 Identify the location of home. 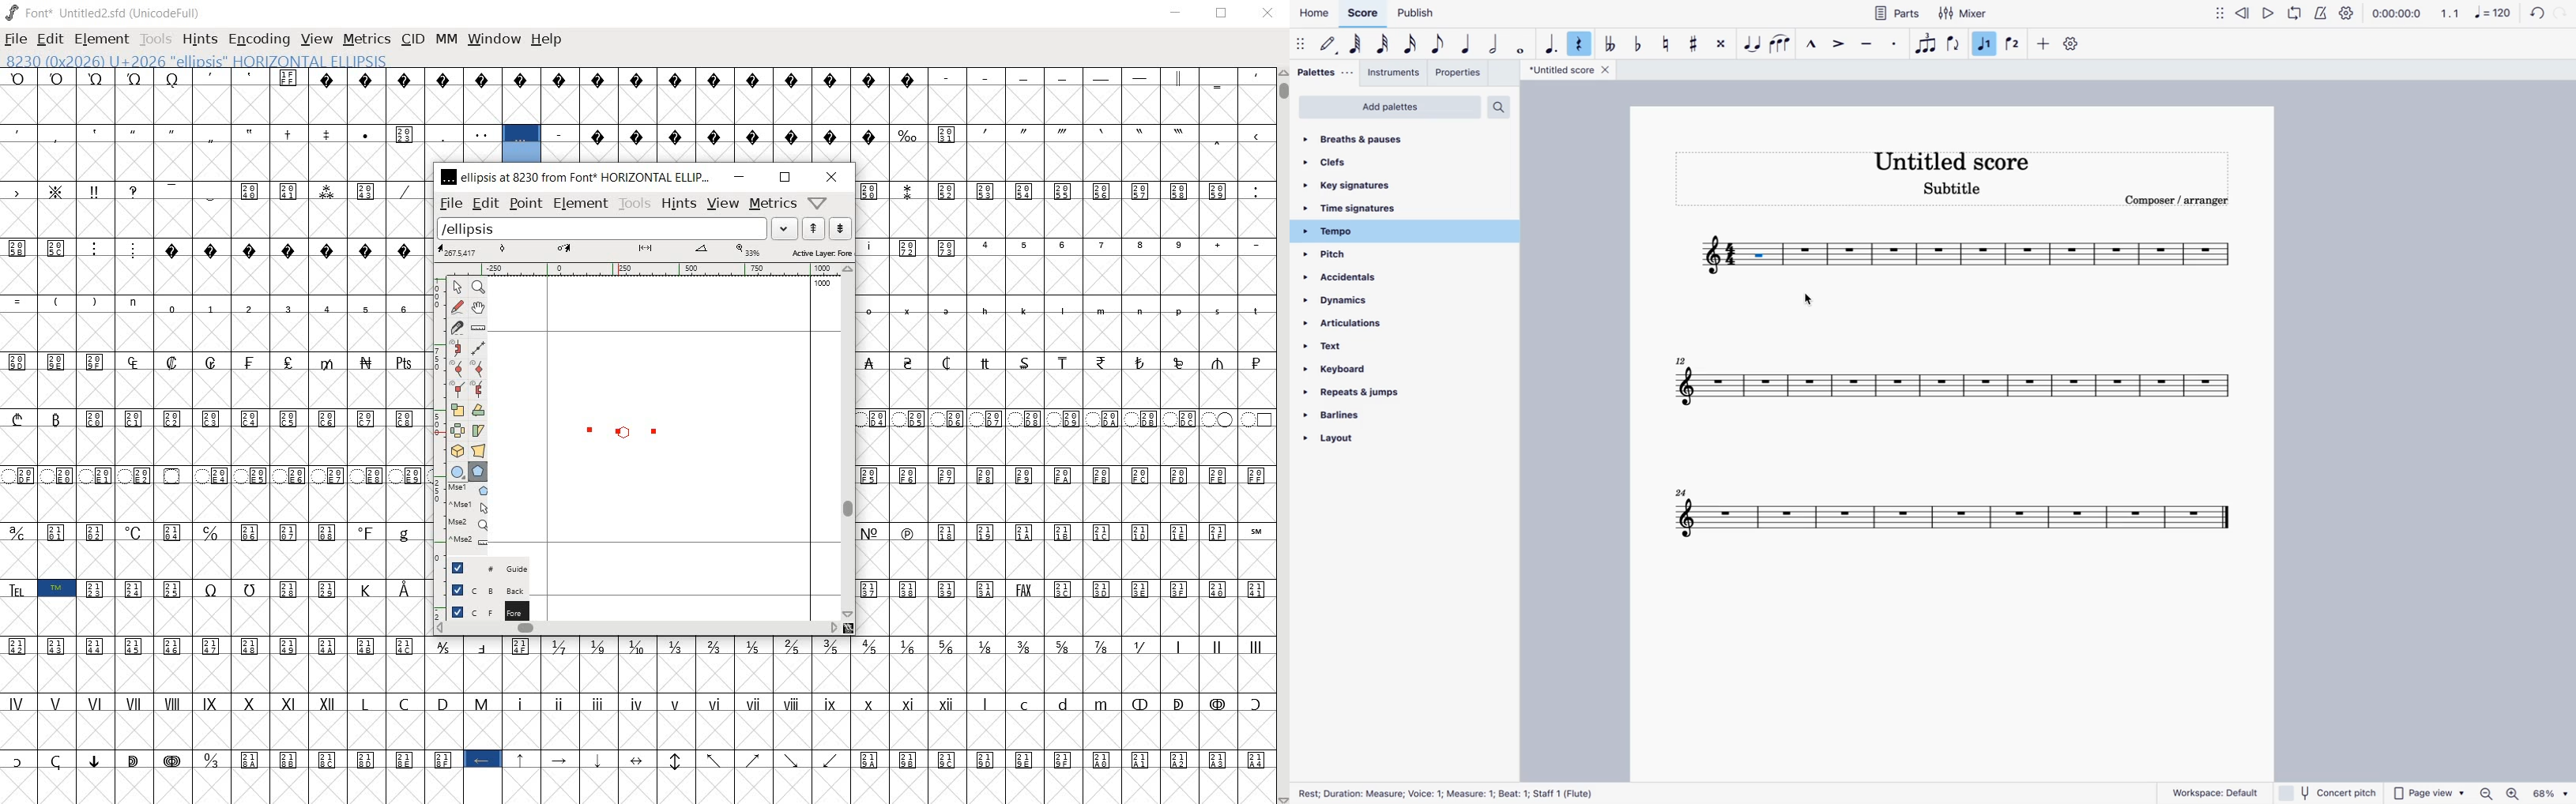
(1316, 12).